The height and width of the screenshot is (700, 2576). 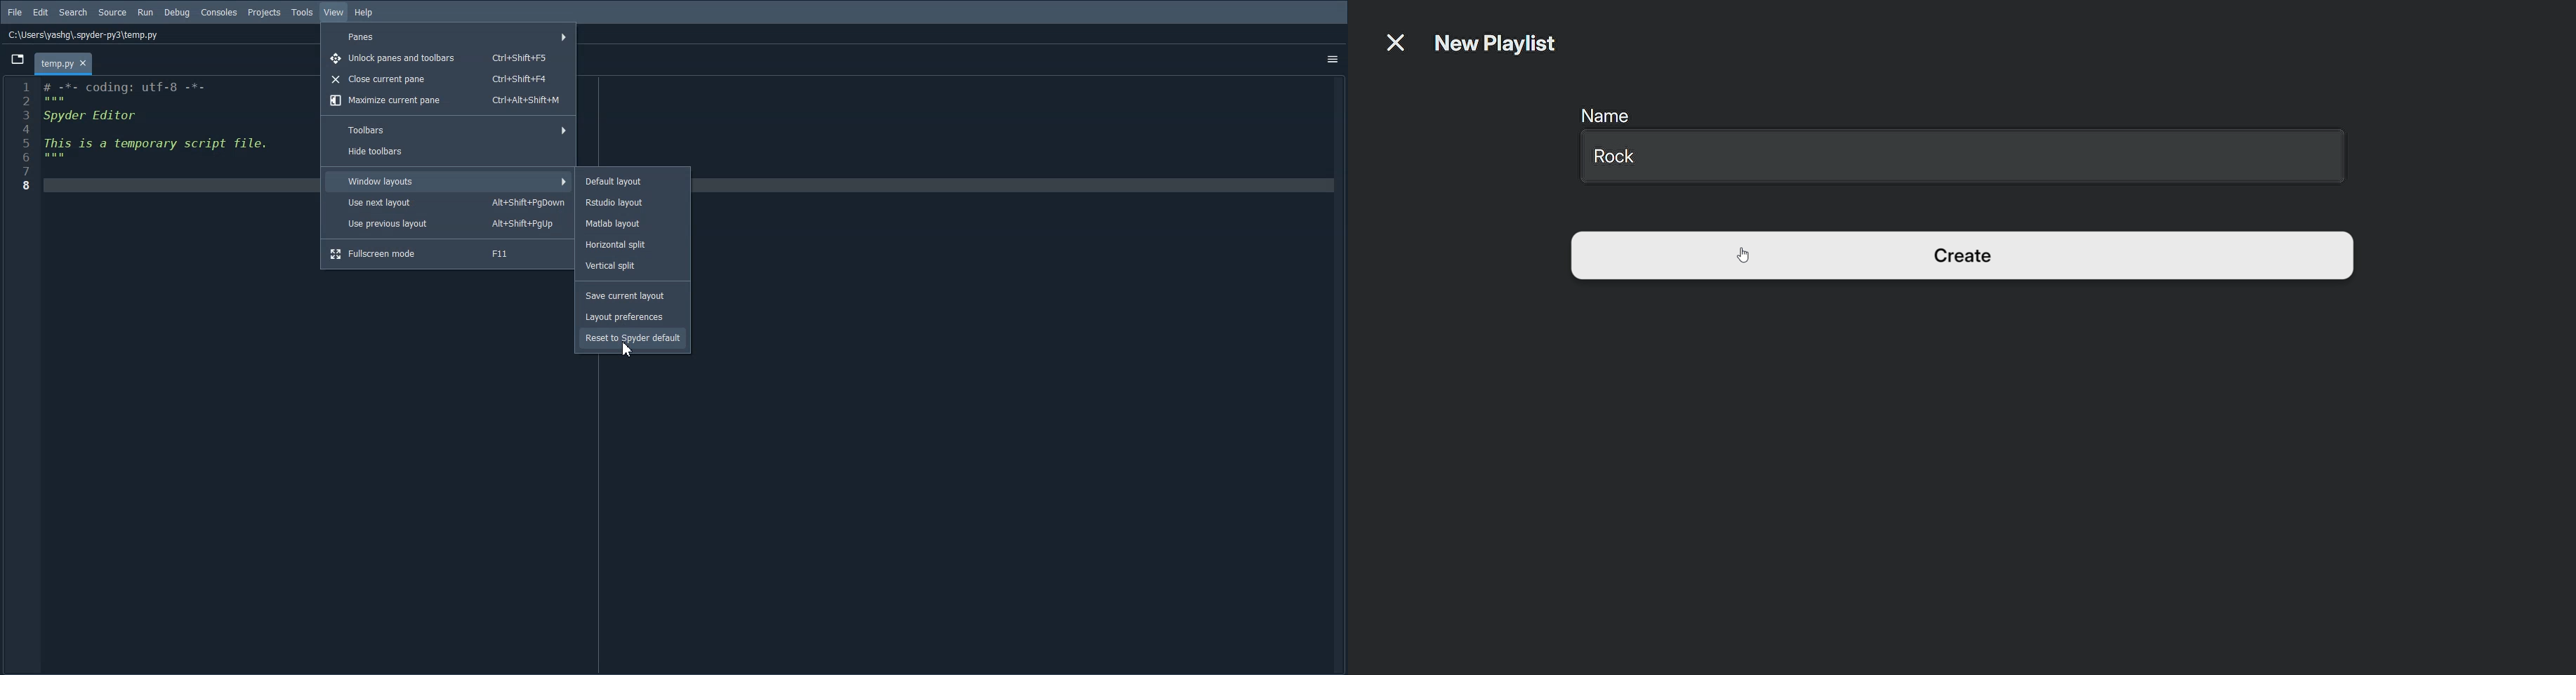 I want to click on Initial code block, so click(x=158, y=124).